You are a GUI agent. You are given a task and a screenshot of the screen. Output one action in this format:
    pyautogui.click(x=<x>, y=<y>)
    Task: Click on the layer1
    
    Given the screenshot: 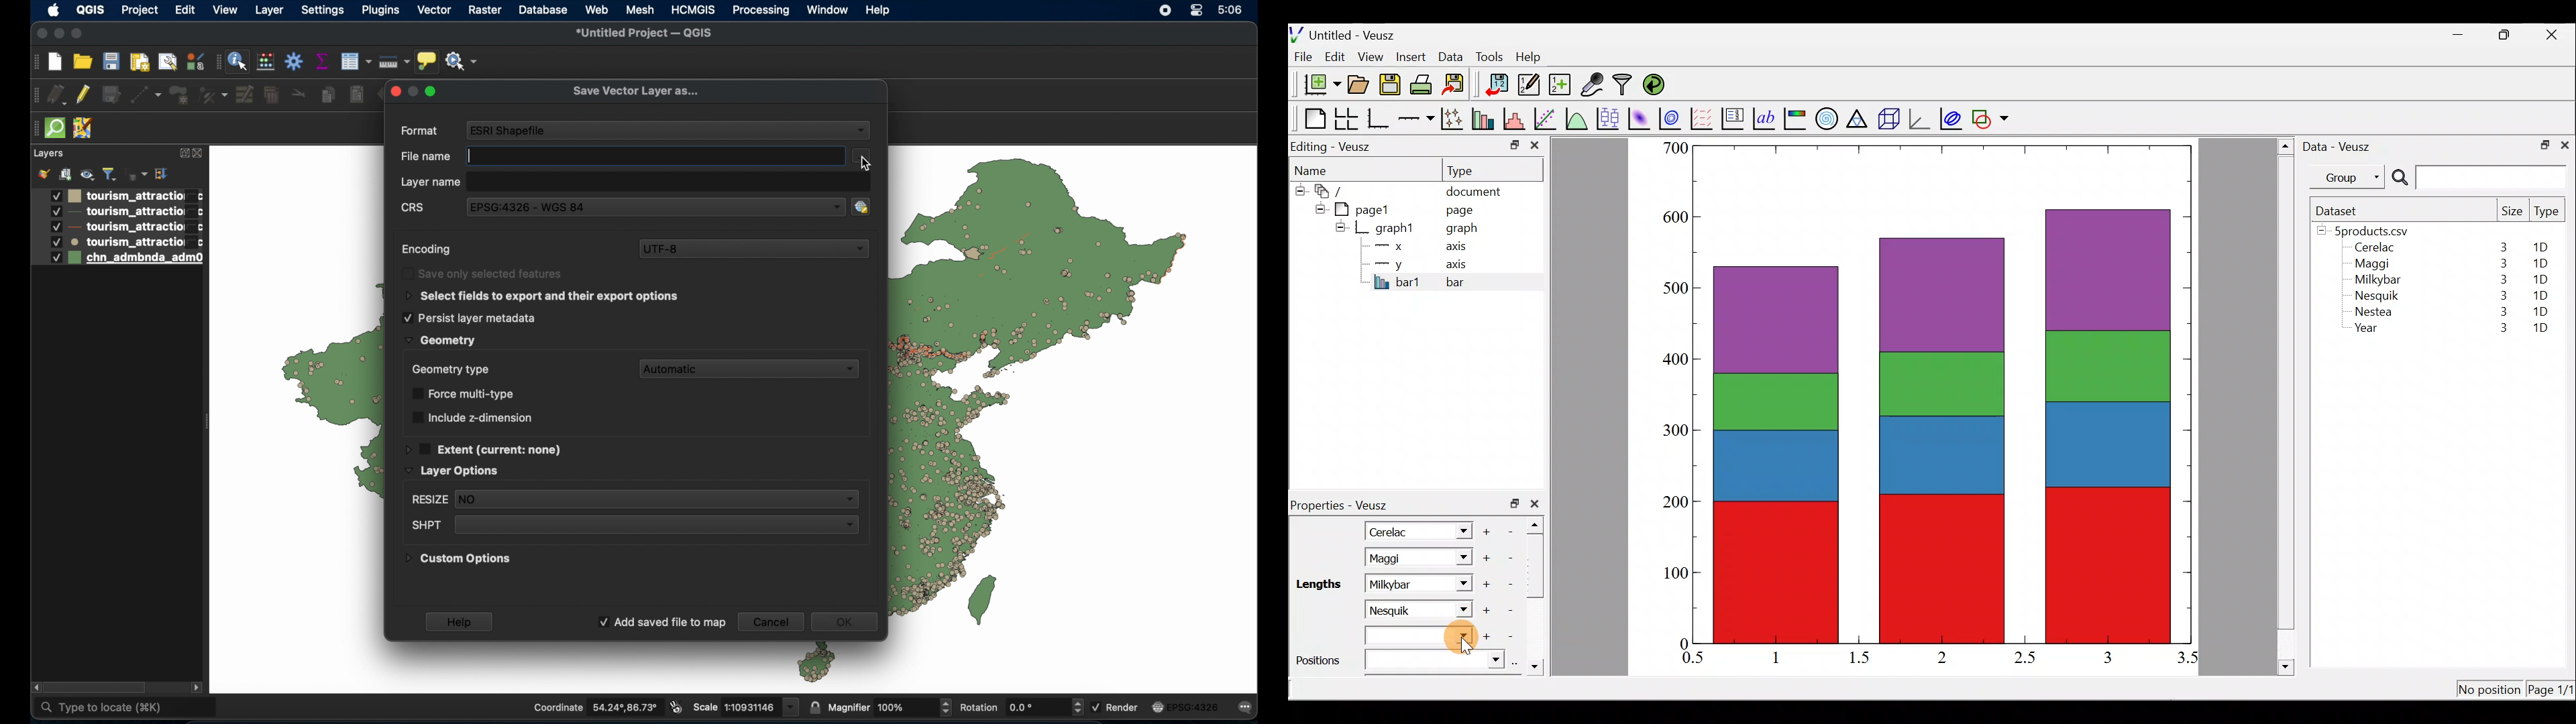 What is the action you would take?
    pyautogui.click(x=117, y=196)
    